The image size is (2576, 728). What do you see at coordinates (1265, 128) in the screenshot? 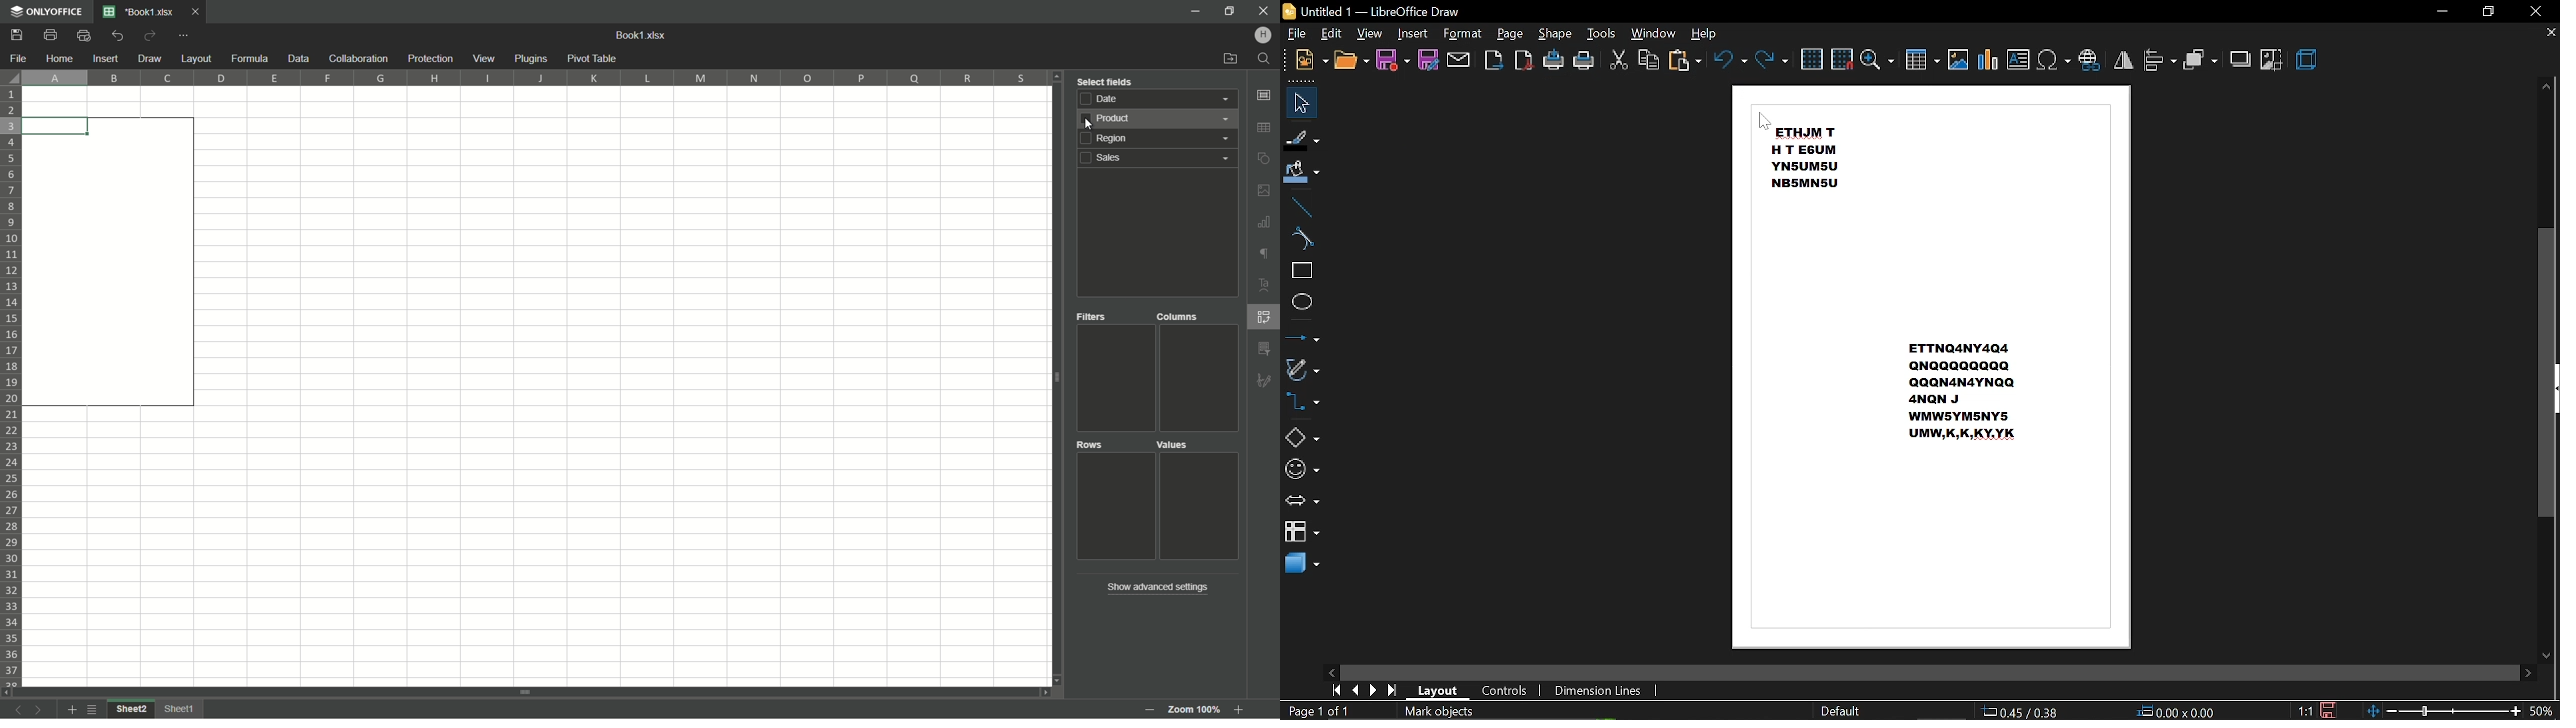
I see `insert table` at bounding box center [1265, 128].